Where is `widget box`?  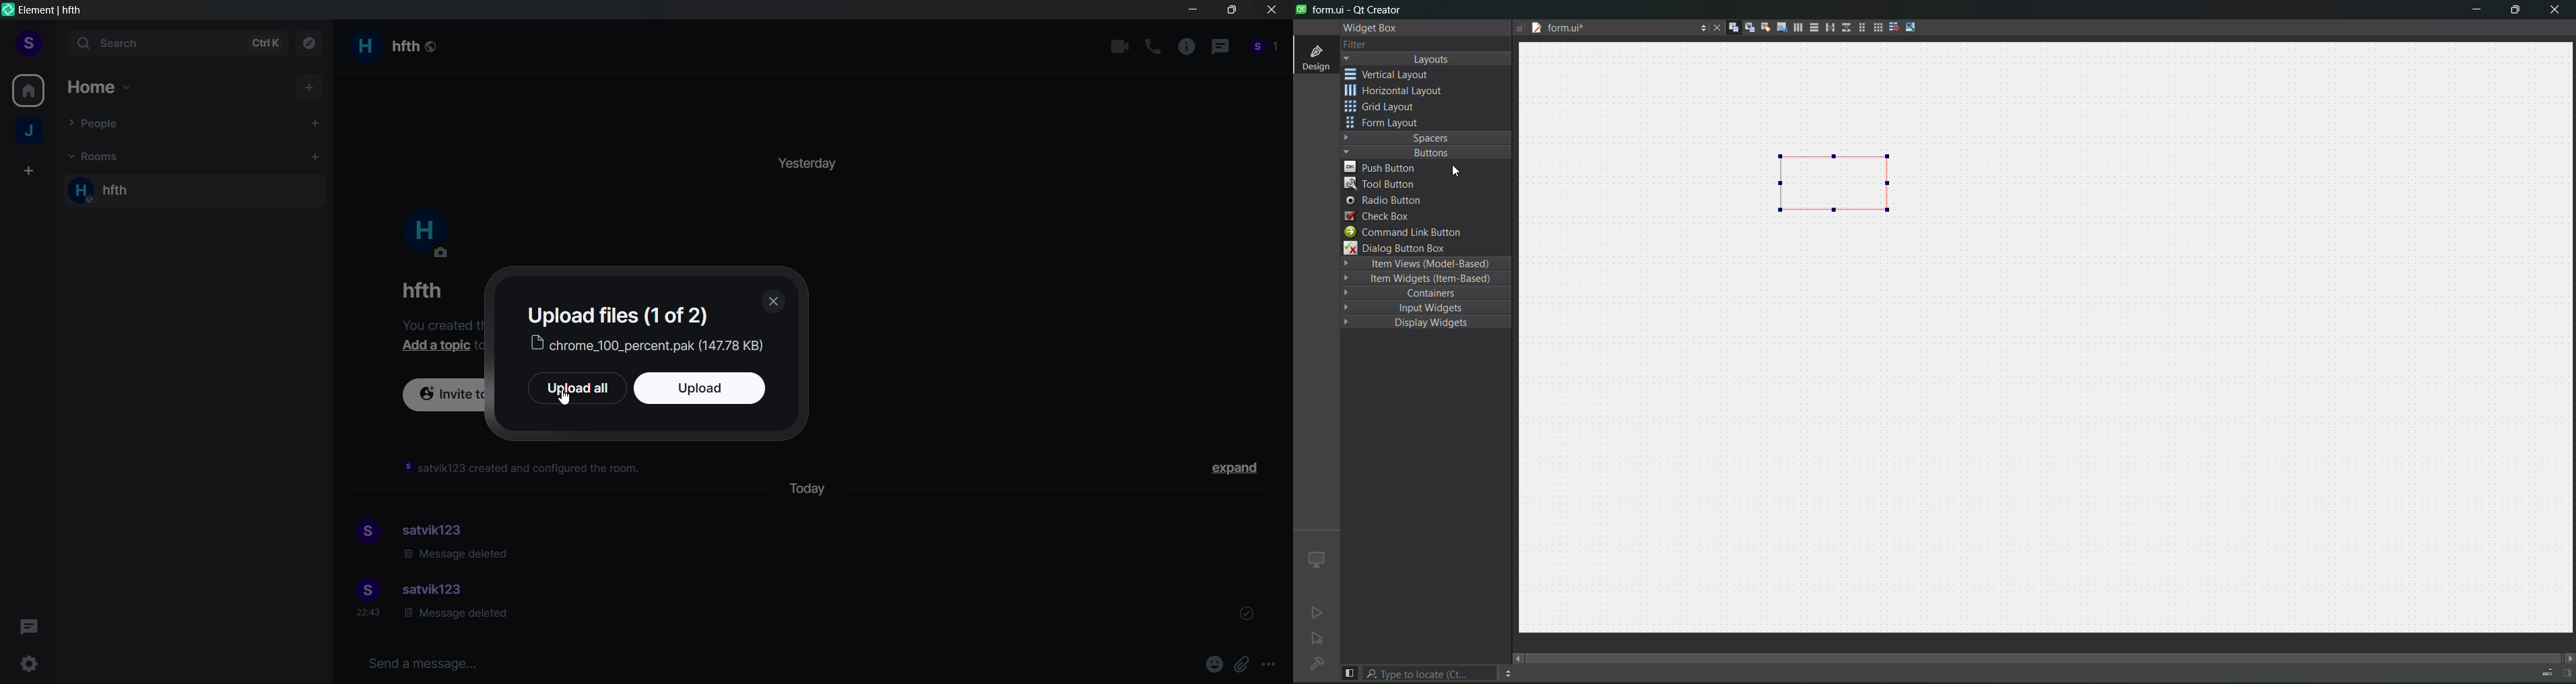 widget box is located at coordinates (1368, 27).